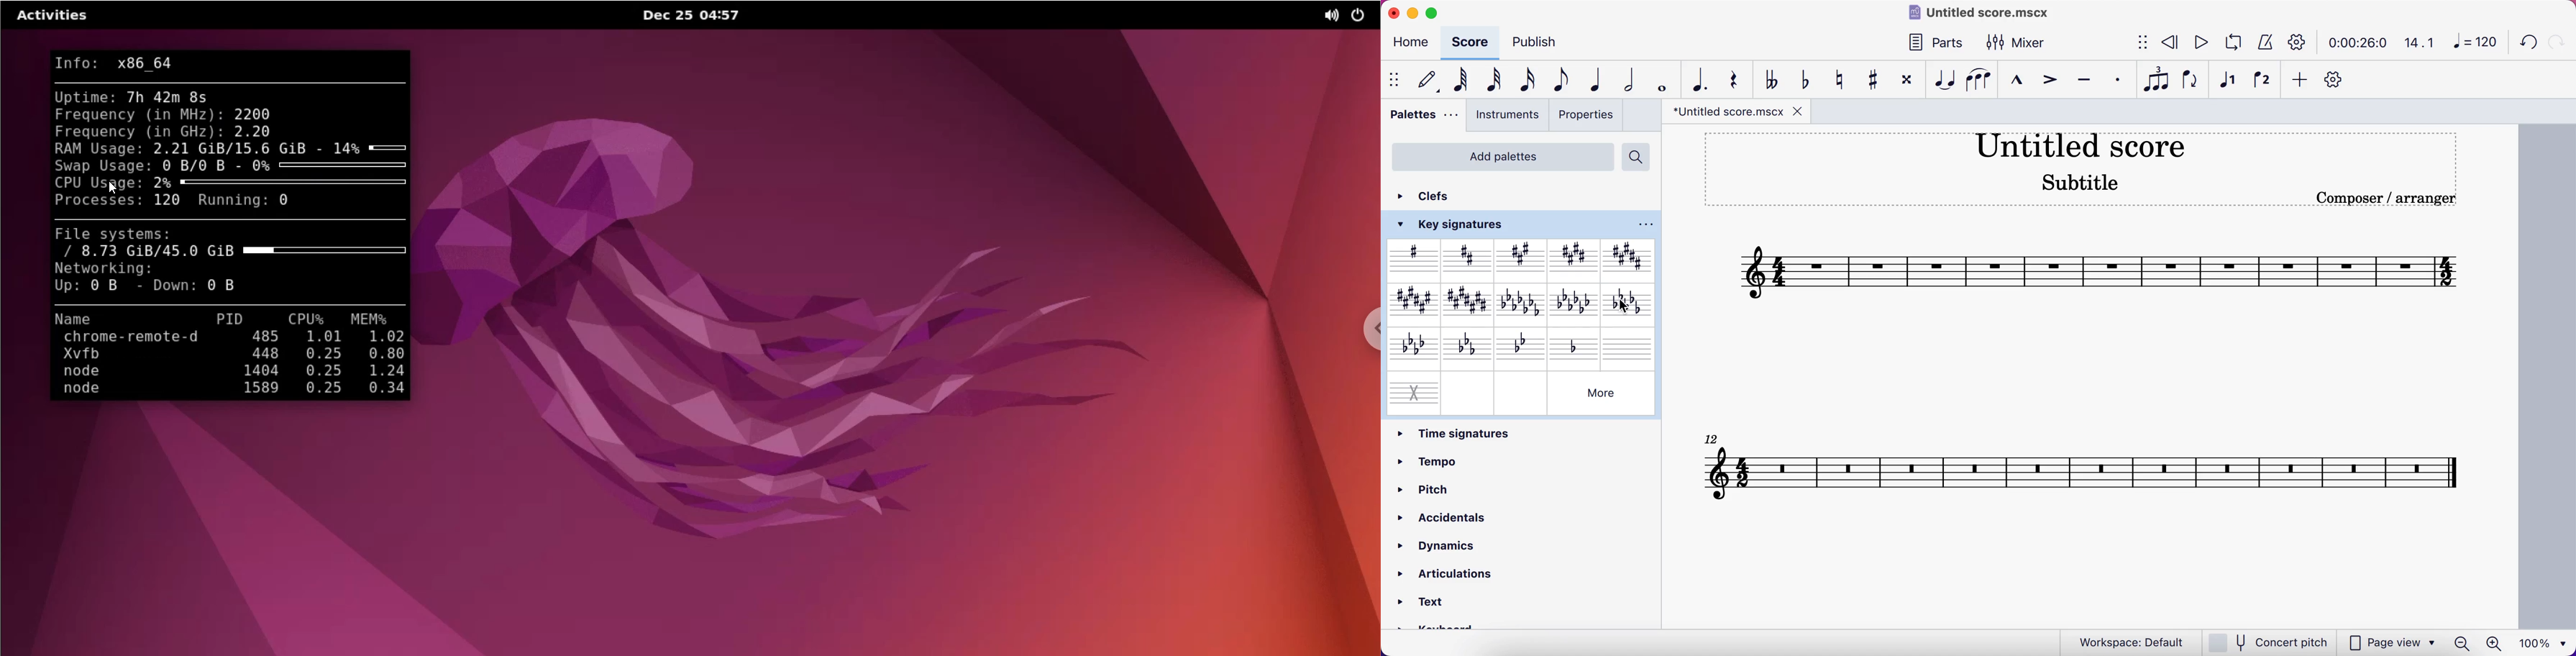  What do you see at coordinates (1413, 259) in the screenshot?
I see `sharp` at bounding box center [1413, 259].